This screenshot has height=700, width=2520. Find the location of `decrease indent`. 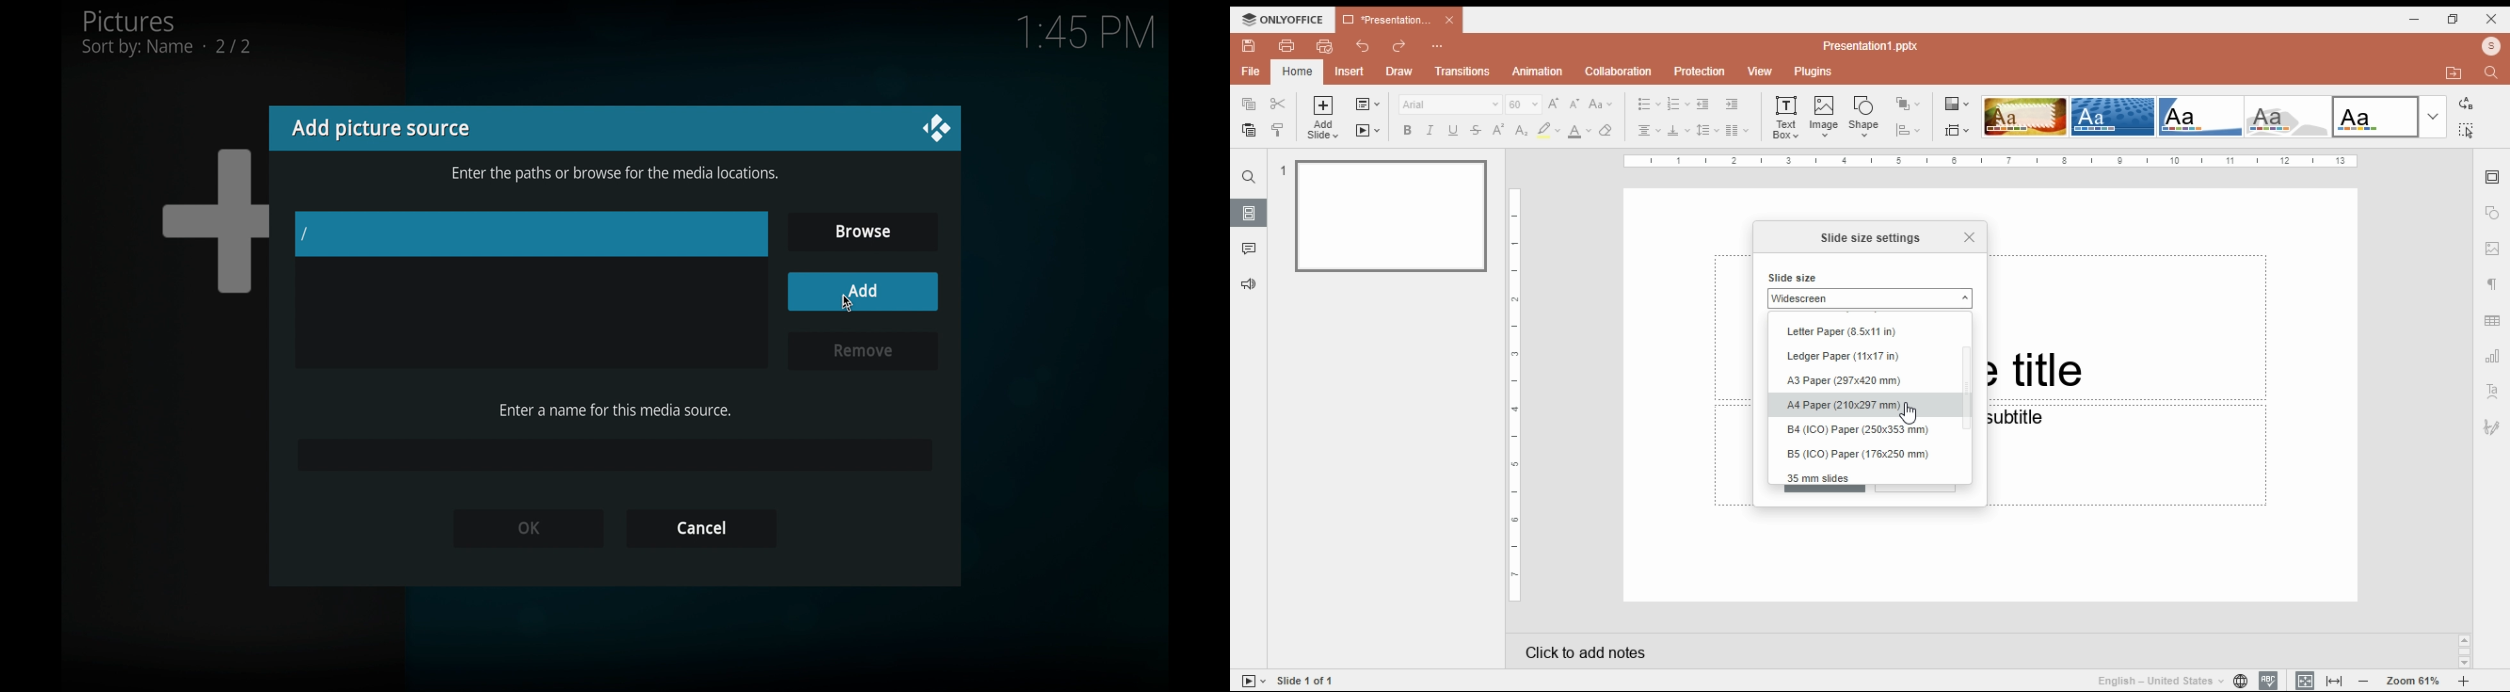

decrease indent is located at coordinates (1702, 105).